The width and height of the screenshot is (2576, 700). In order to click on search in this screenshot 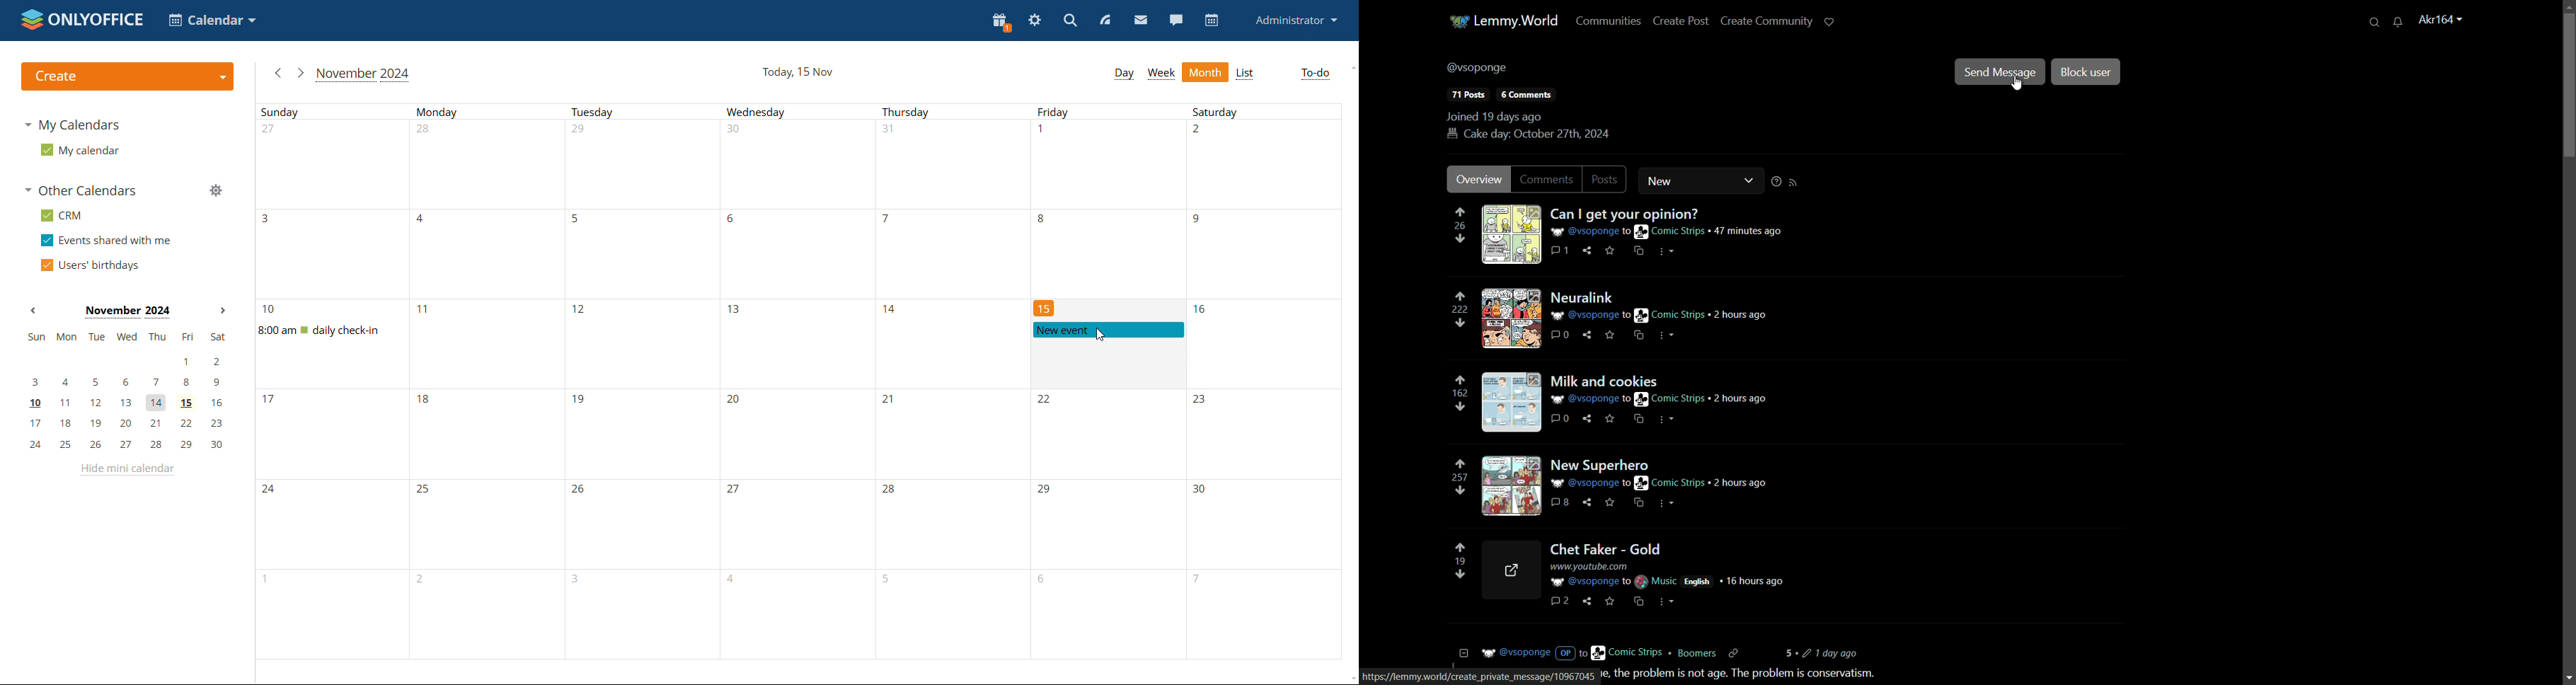, I will do `click(2376, 21)`.